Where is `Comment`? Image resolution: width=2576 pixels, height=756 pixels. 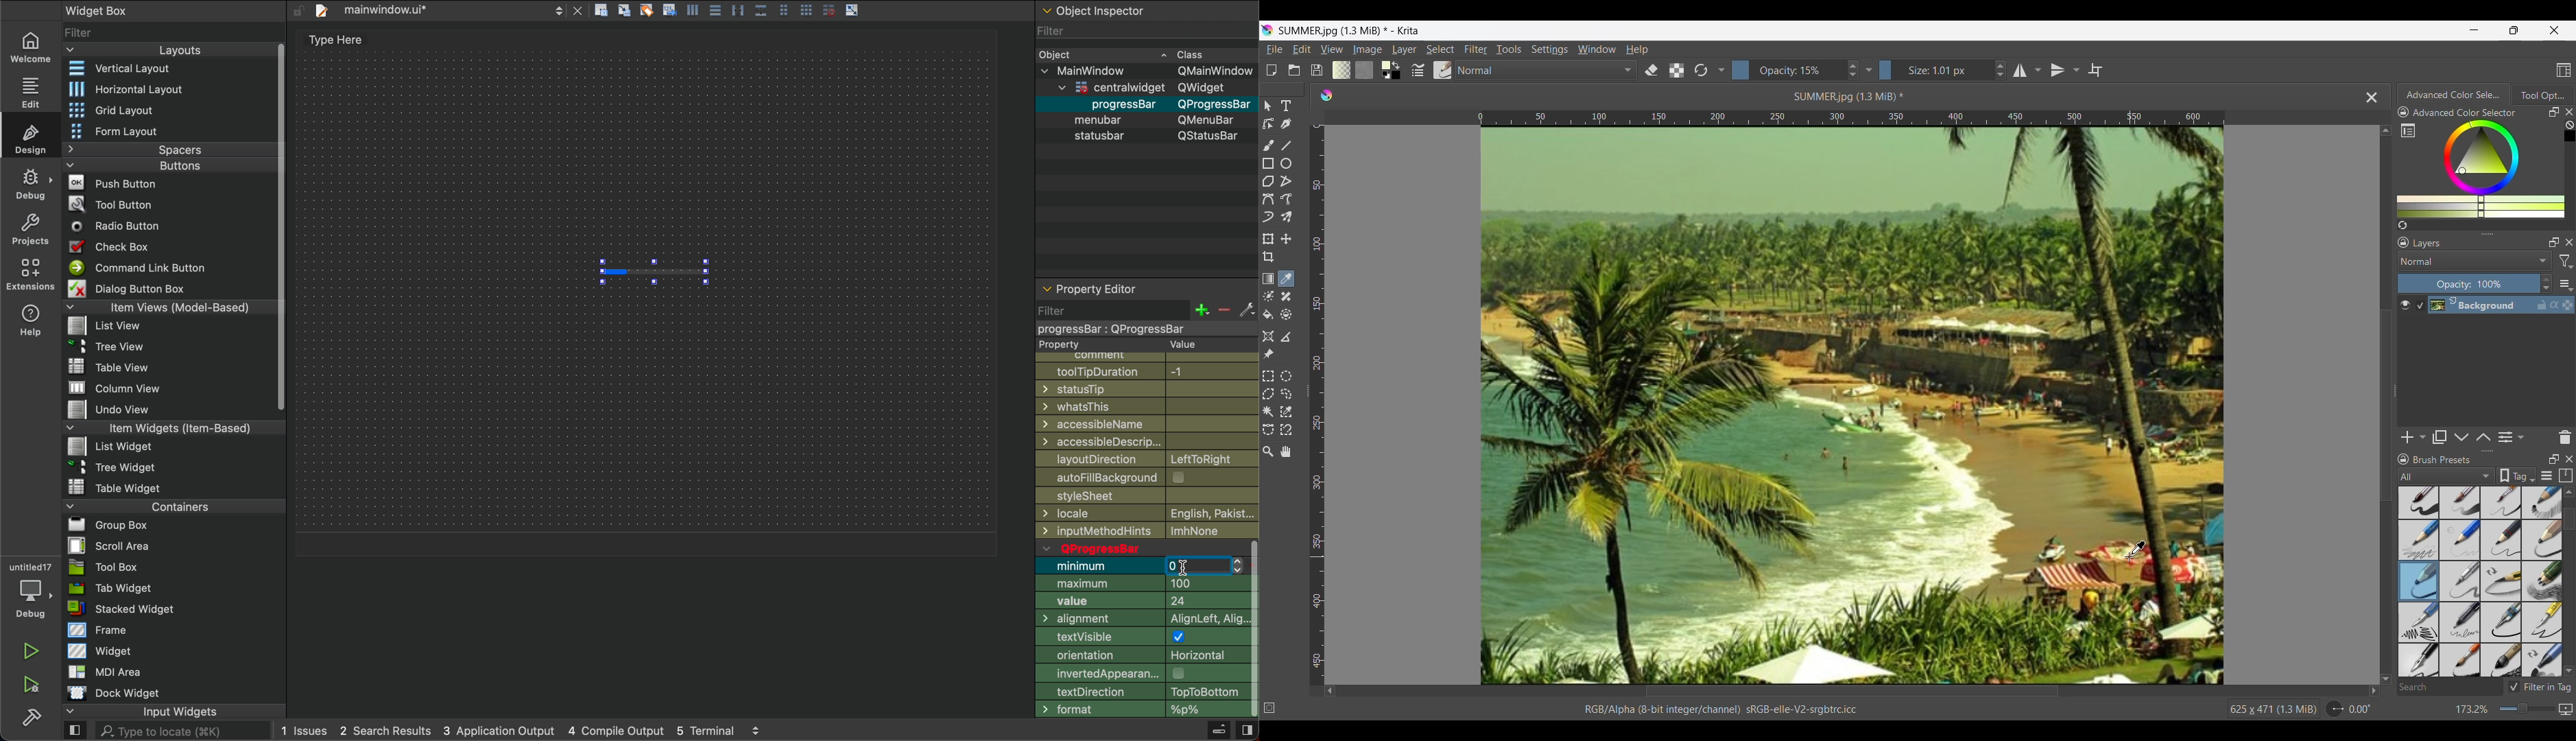 Comment is located at coordinates (1136, 357).